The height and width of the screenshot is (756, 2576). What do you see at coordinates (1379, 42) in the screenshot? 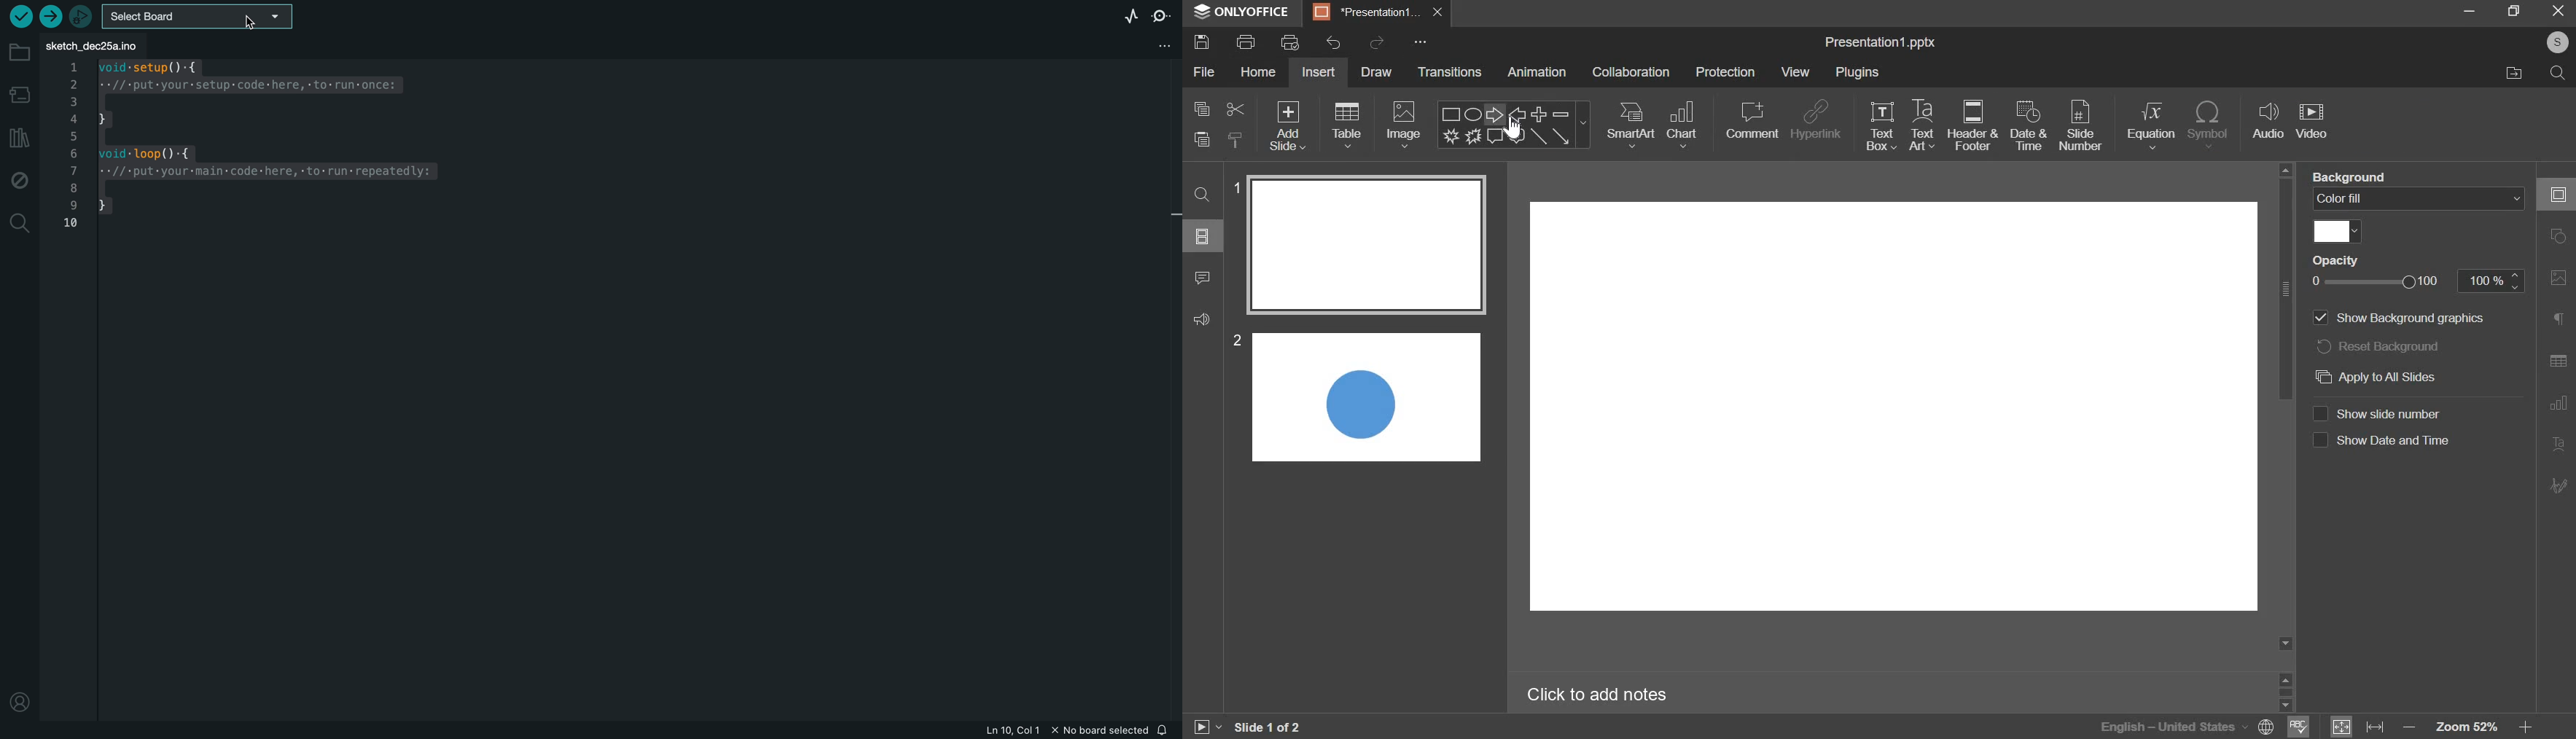
I see `redo` at bounding box center [1379, 42].